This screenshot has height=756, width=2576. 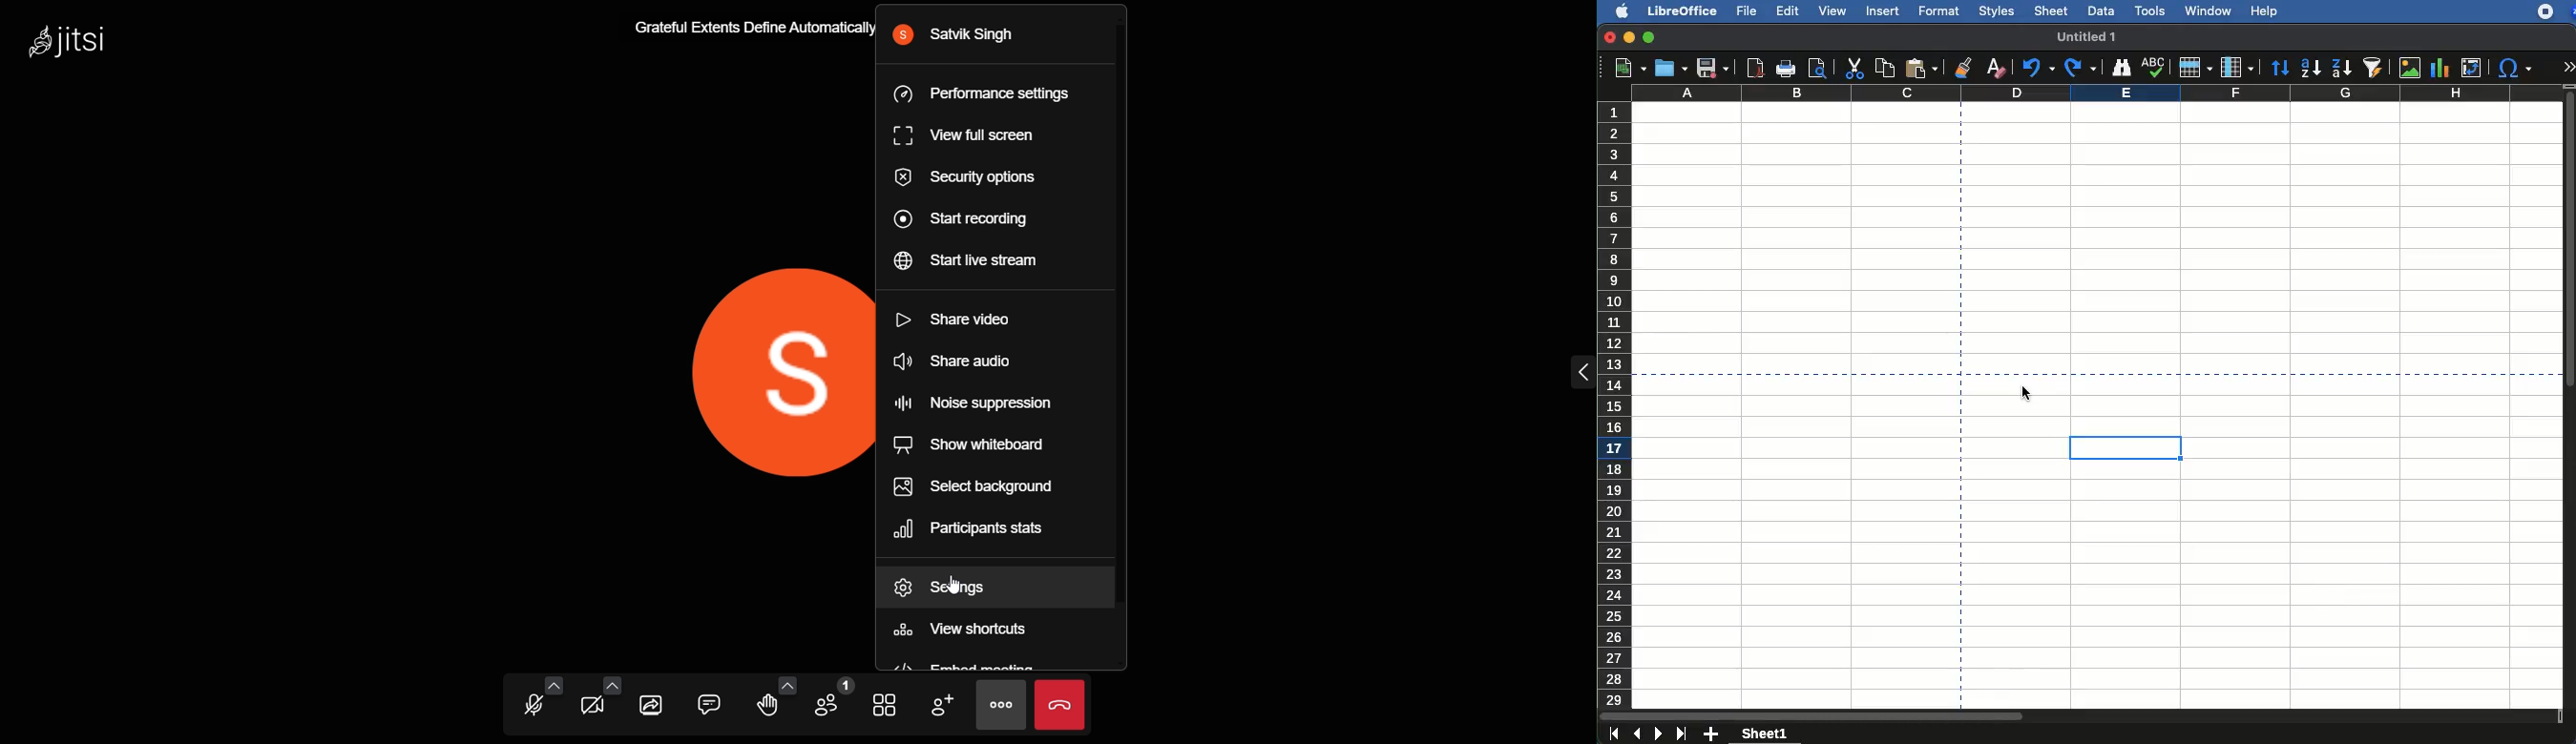 I want to click on meeting title, so click(x=746, y=24).